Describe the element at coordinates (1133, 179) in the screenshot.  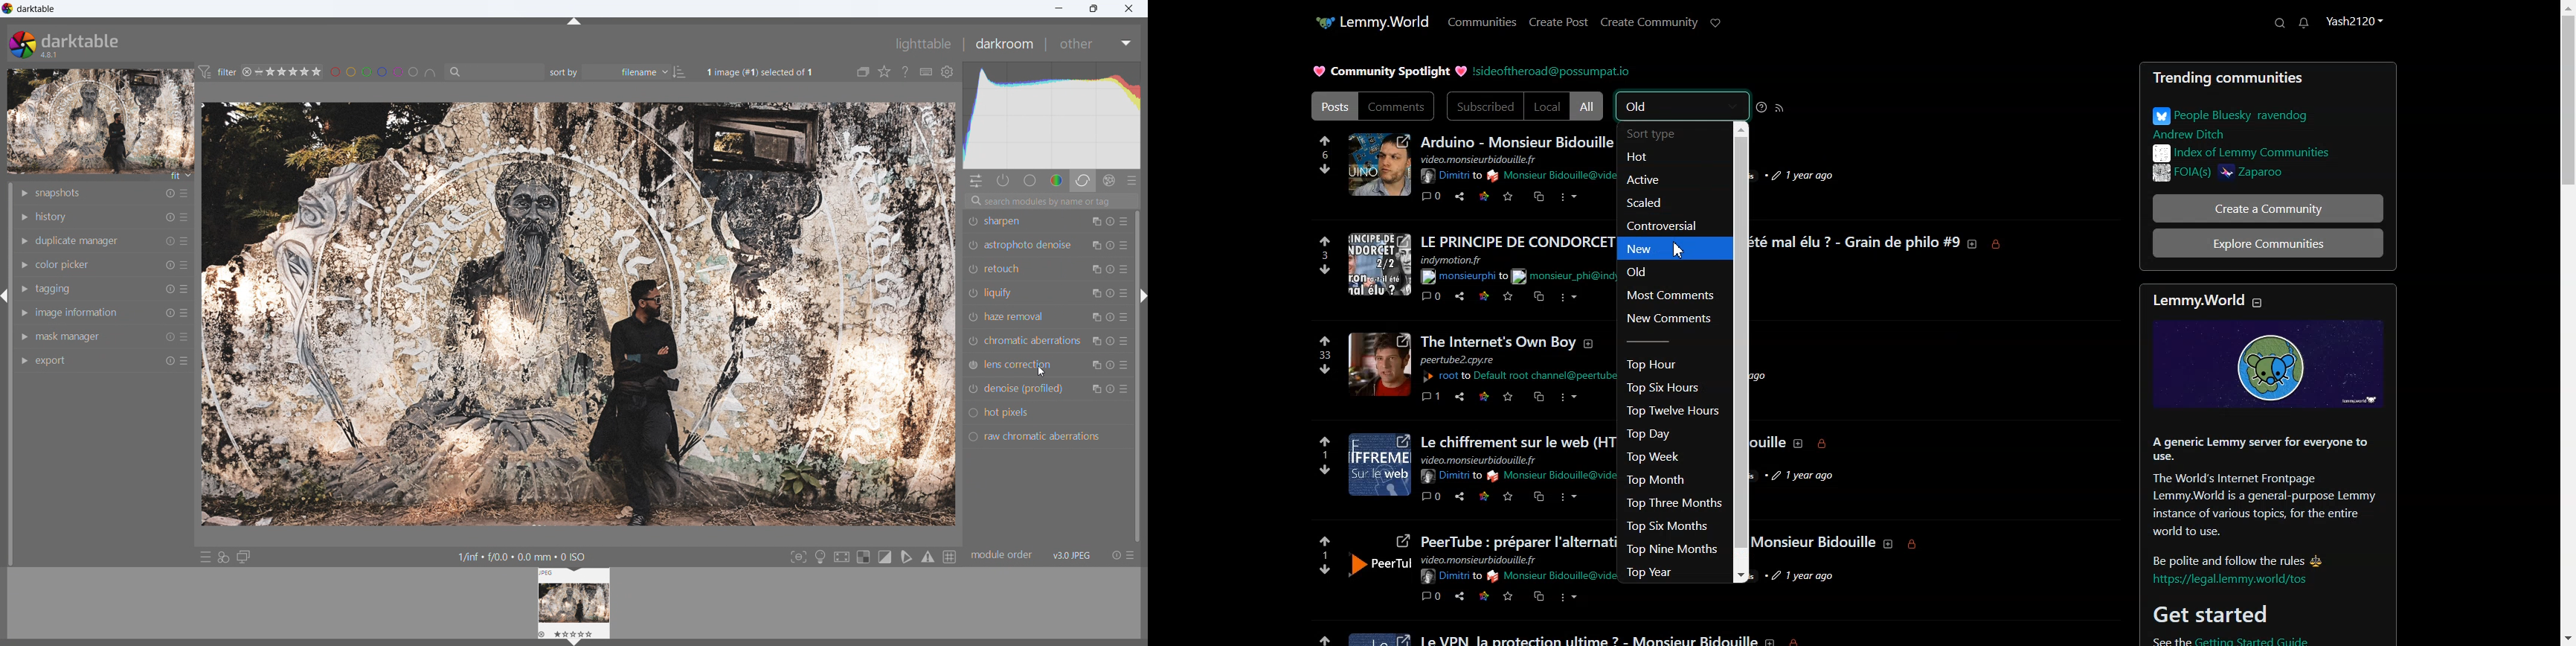
I see `presets` at that location.